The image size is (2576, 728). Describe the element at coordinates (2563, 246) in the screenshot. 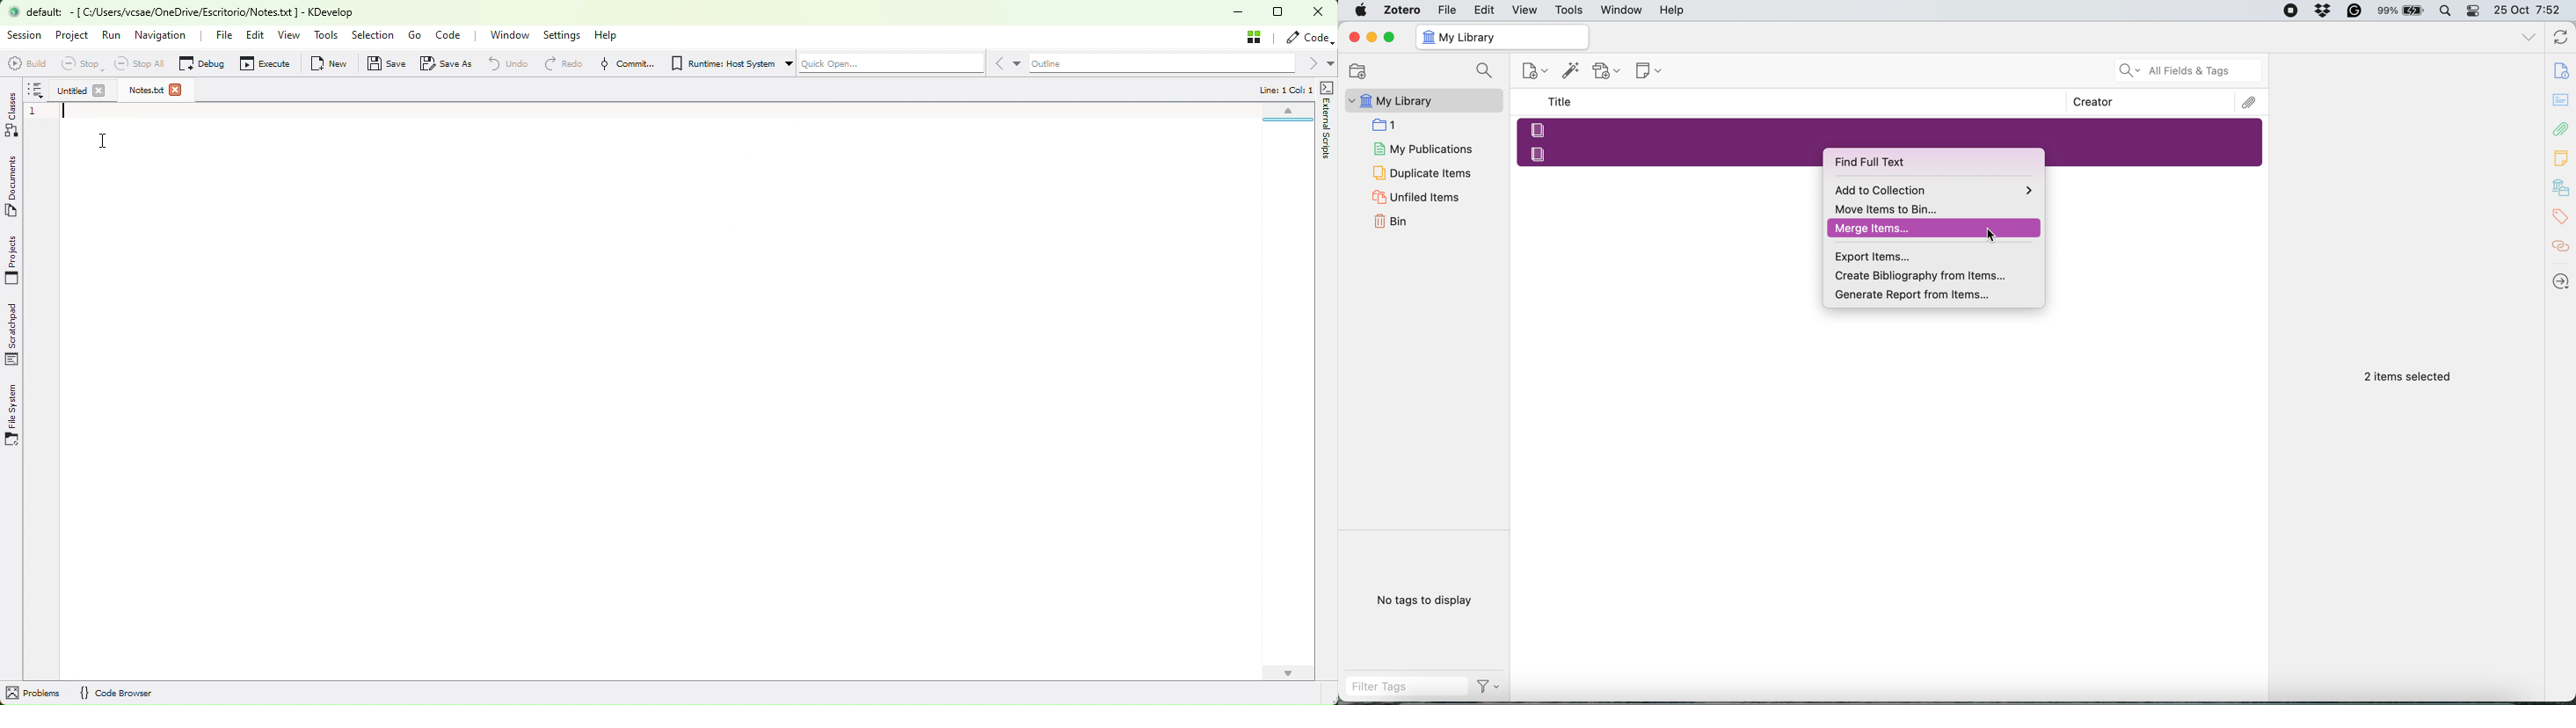

I see `Citations` at that location.